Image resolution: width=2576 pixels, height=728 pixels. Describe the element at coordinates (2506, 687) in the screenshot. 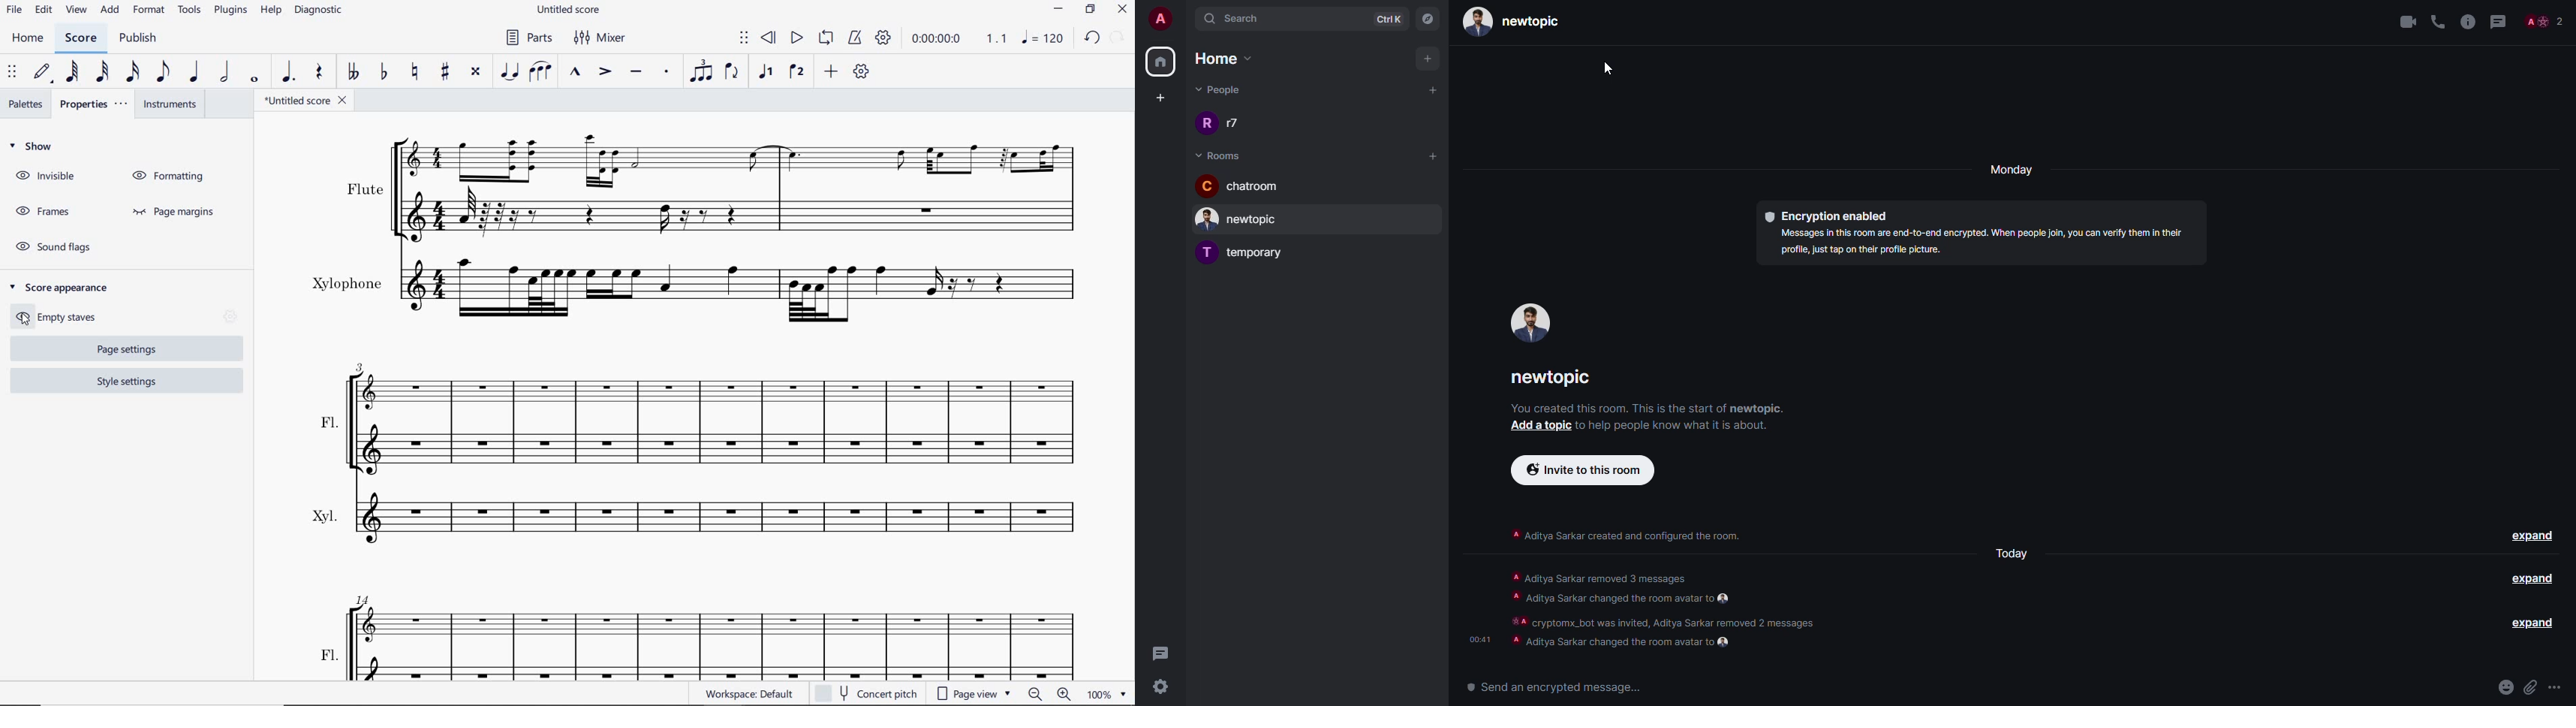

I see `emoji` at that location.